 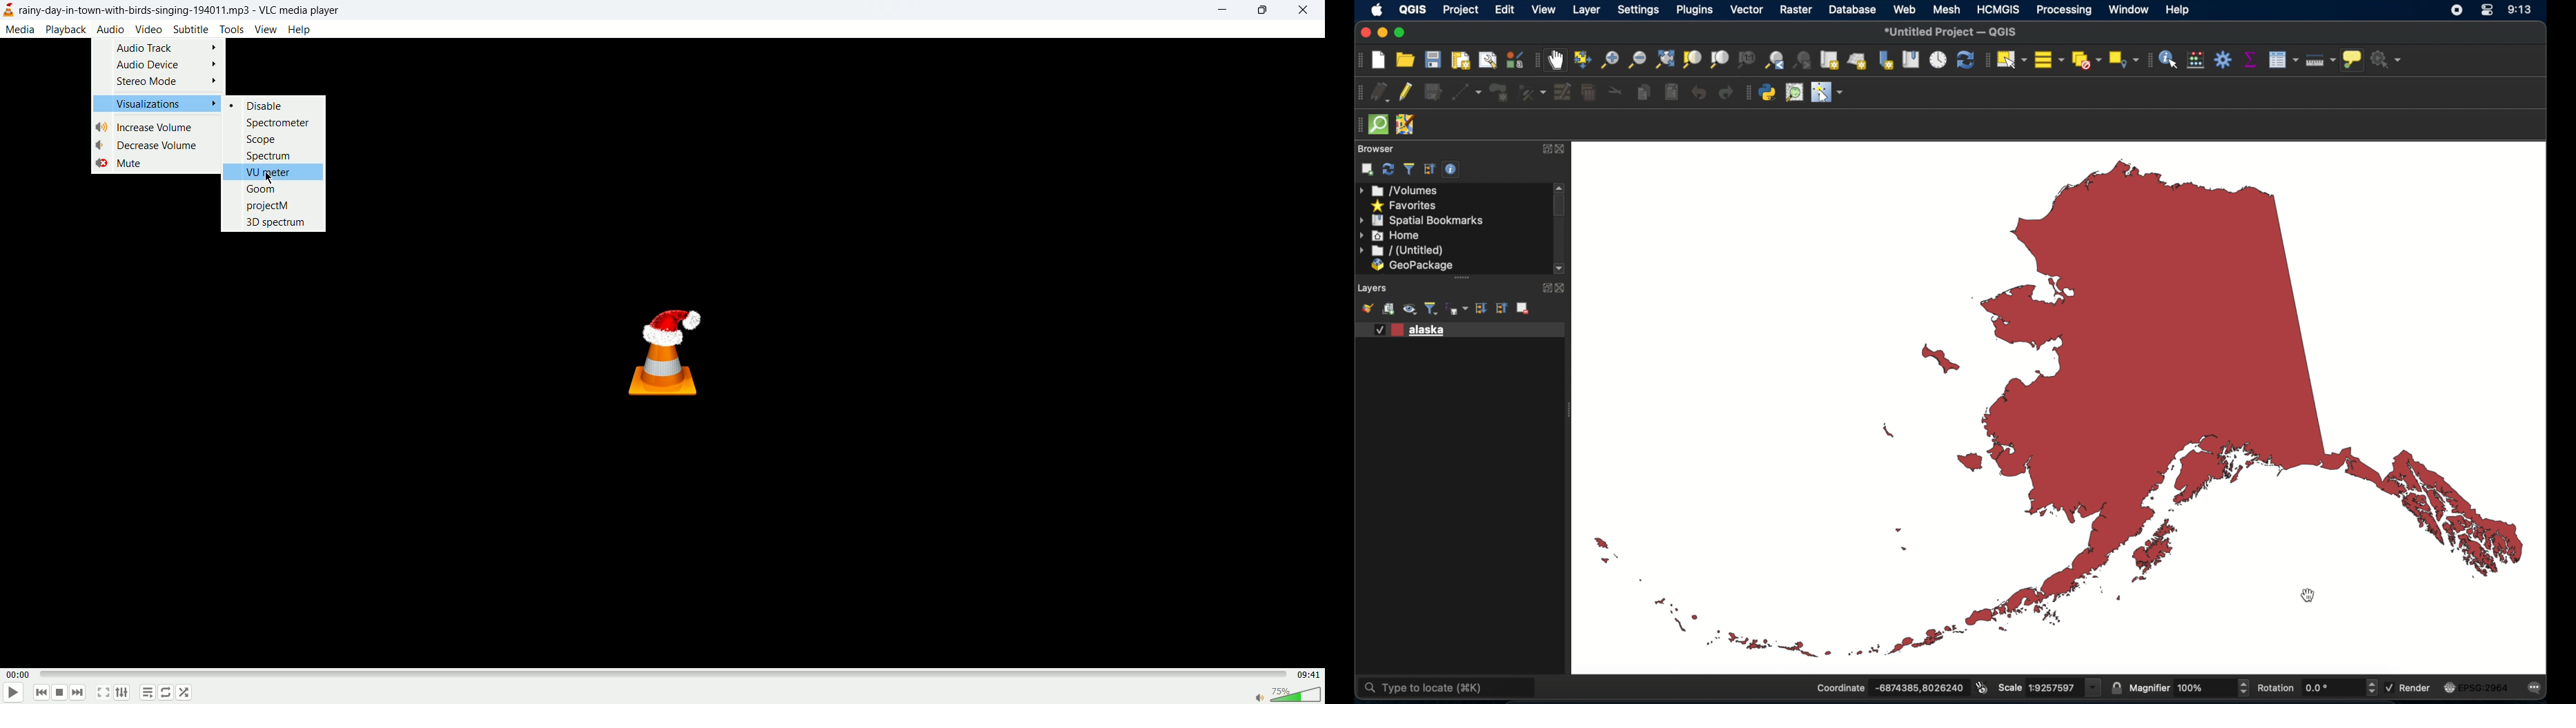 What do you see at coordinates (2196, 60) in the screenshot?
I see `open field calculator` at bounding box center [2196, 60].